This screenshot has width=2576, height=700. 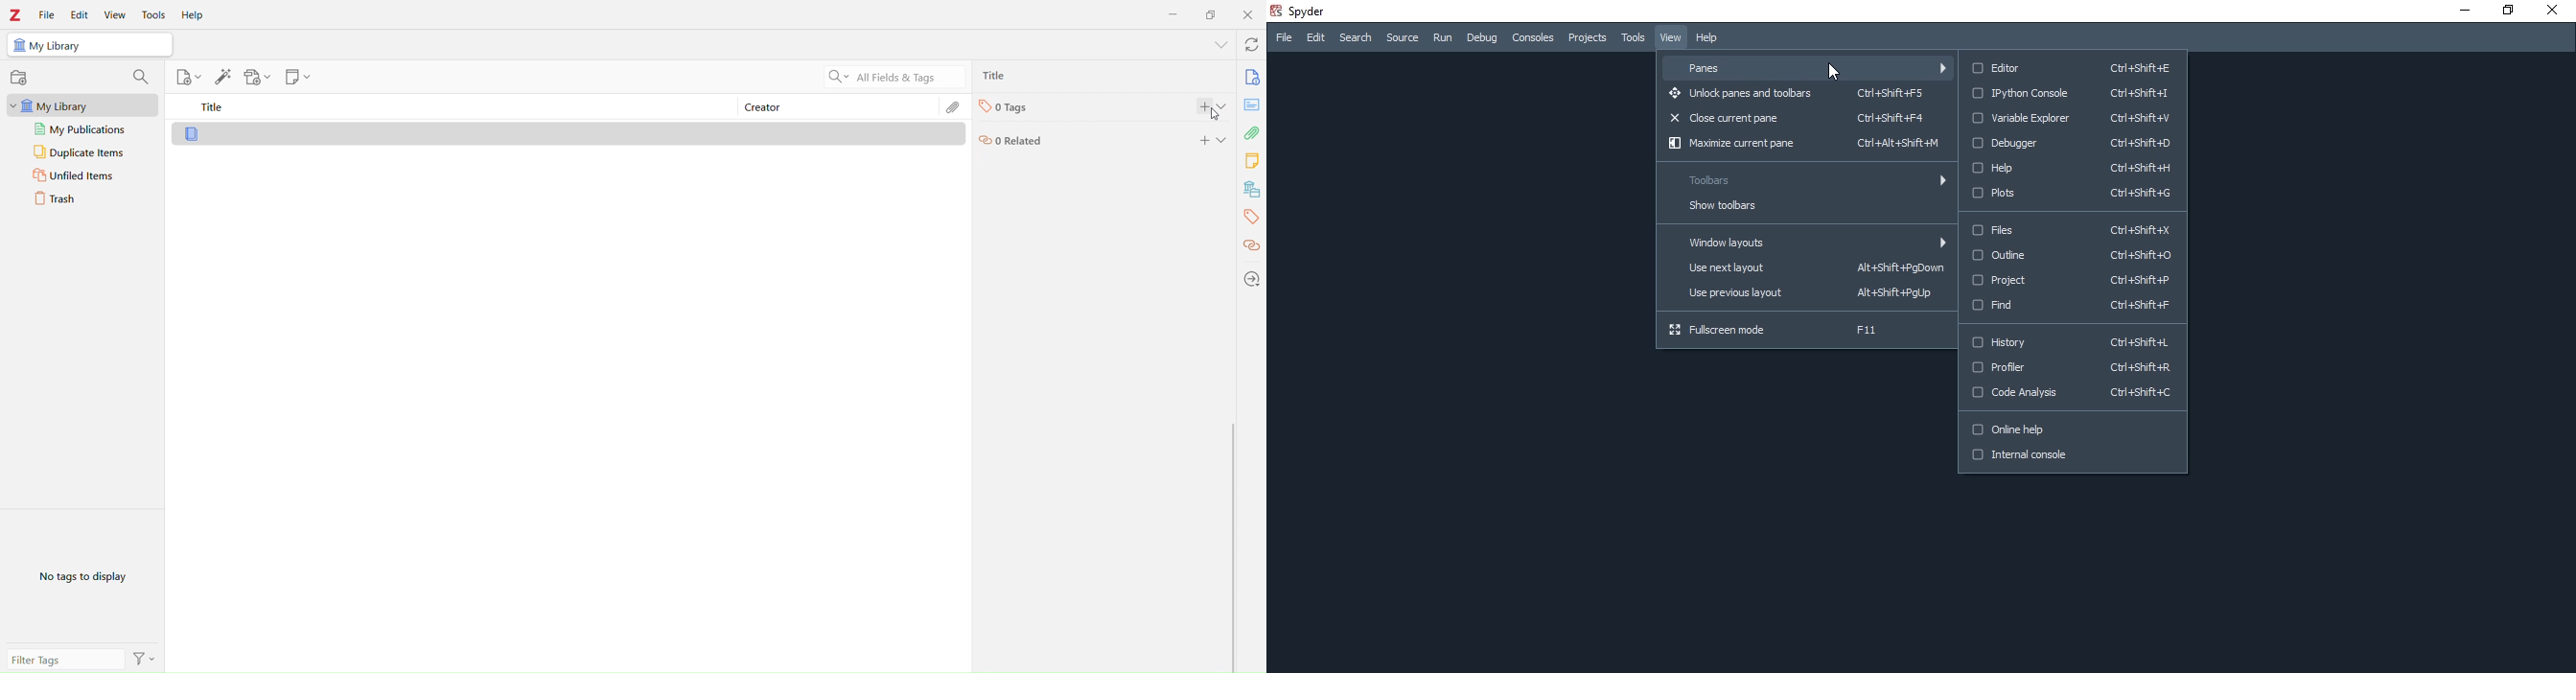 I want to click on restore, so click(x=2506, y=10).